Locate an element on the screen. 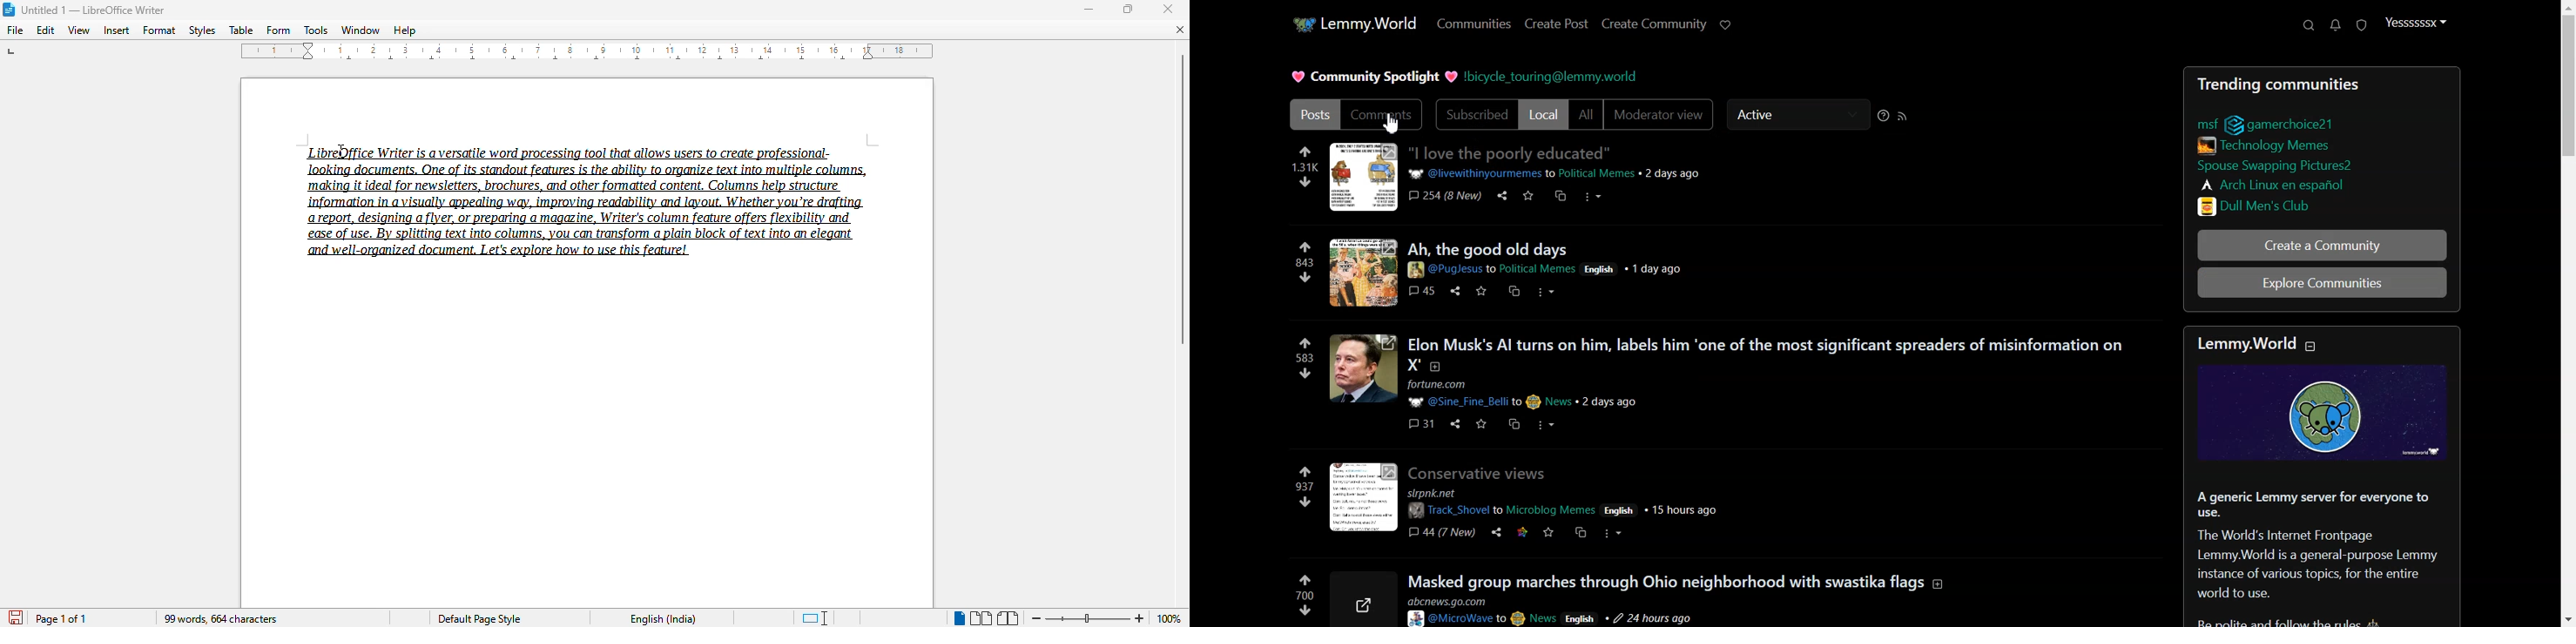  RSS is located at coordinates (1903, 116).